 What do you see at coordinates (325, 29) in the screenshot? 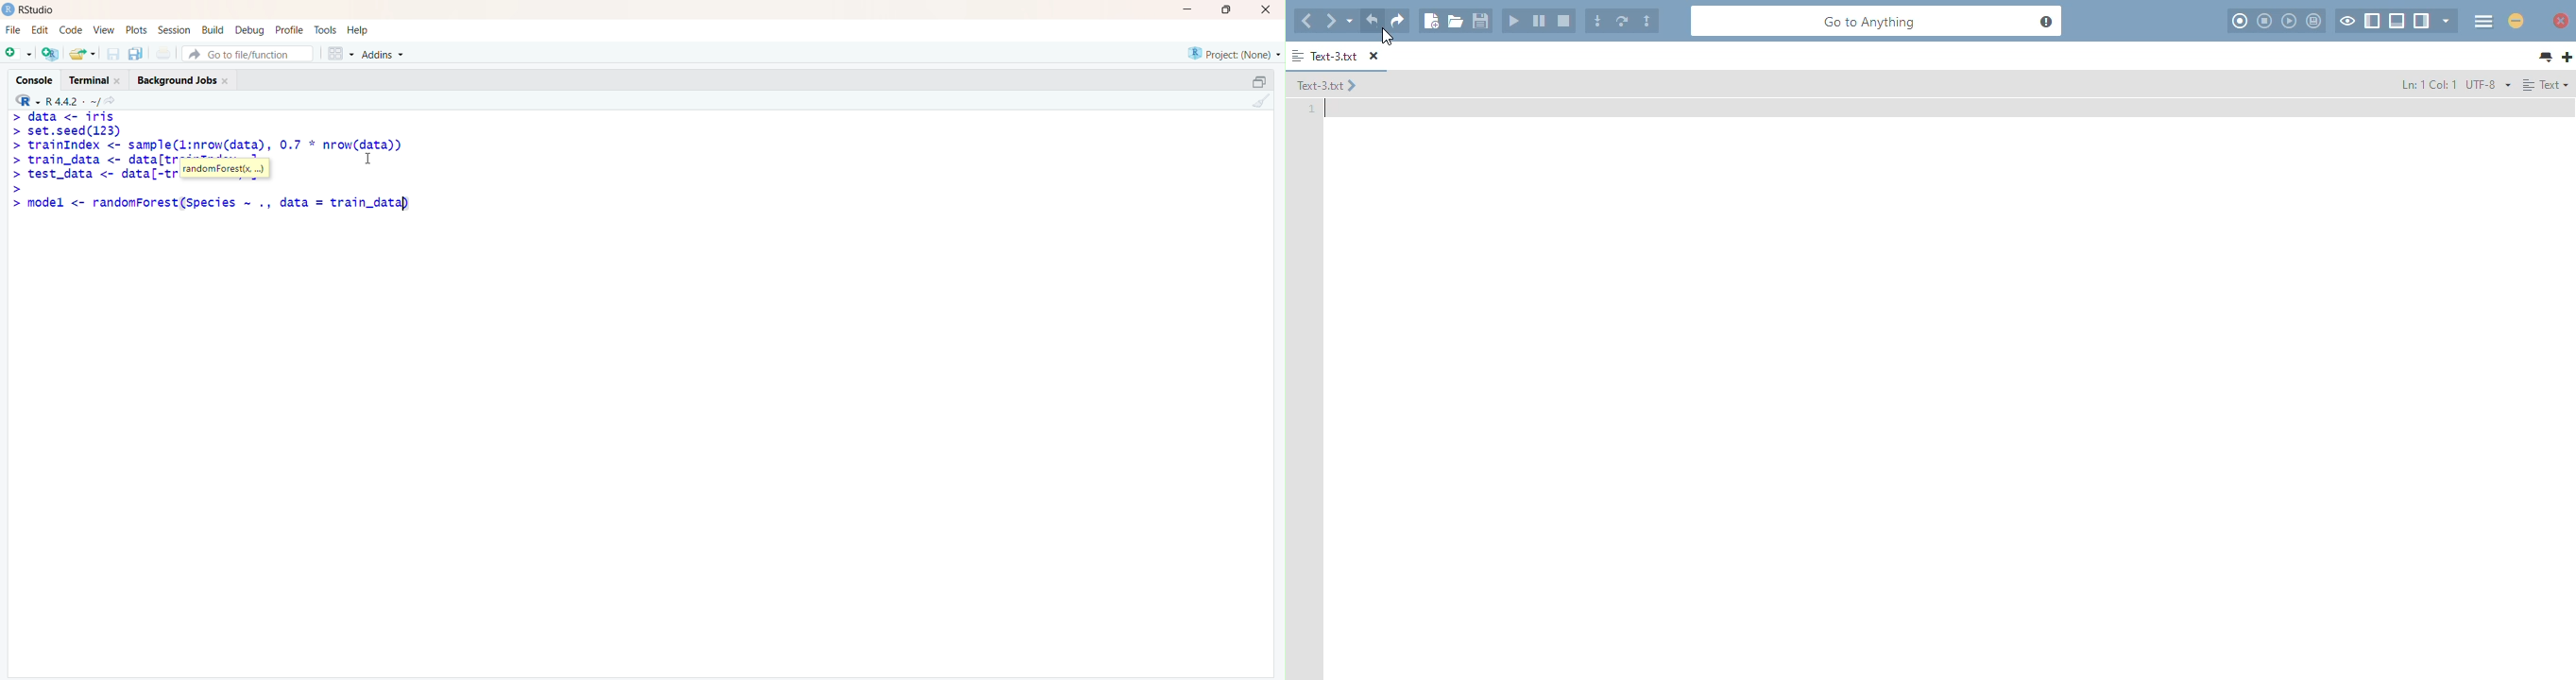
I see `Tools` at bounding box center [325, 29].